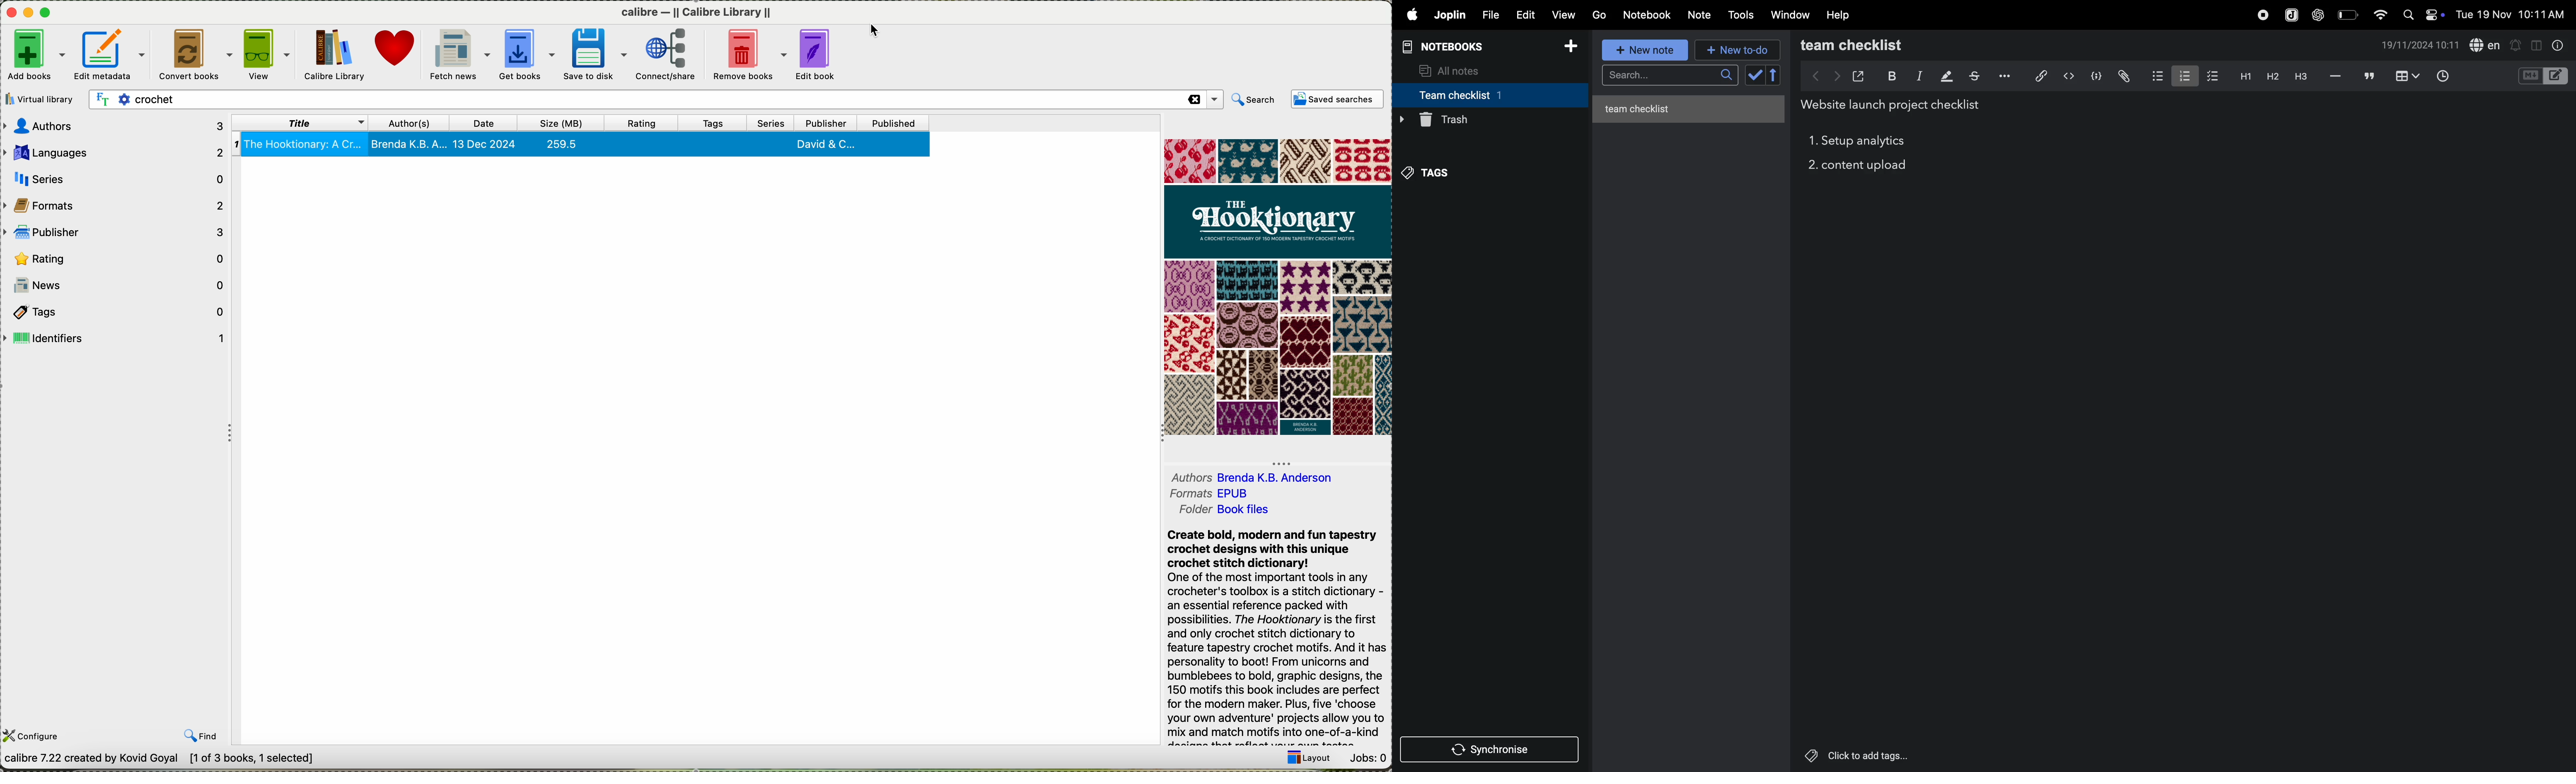  What do you see at coordinates (2270, 76) in the screenshot?
I see `heading 2` at bounding box center [2270, 76].